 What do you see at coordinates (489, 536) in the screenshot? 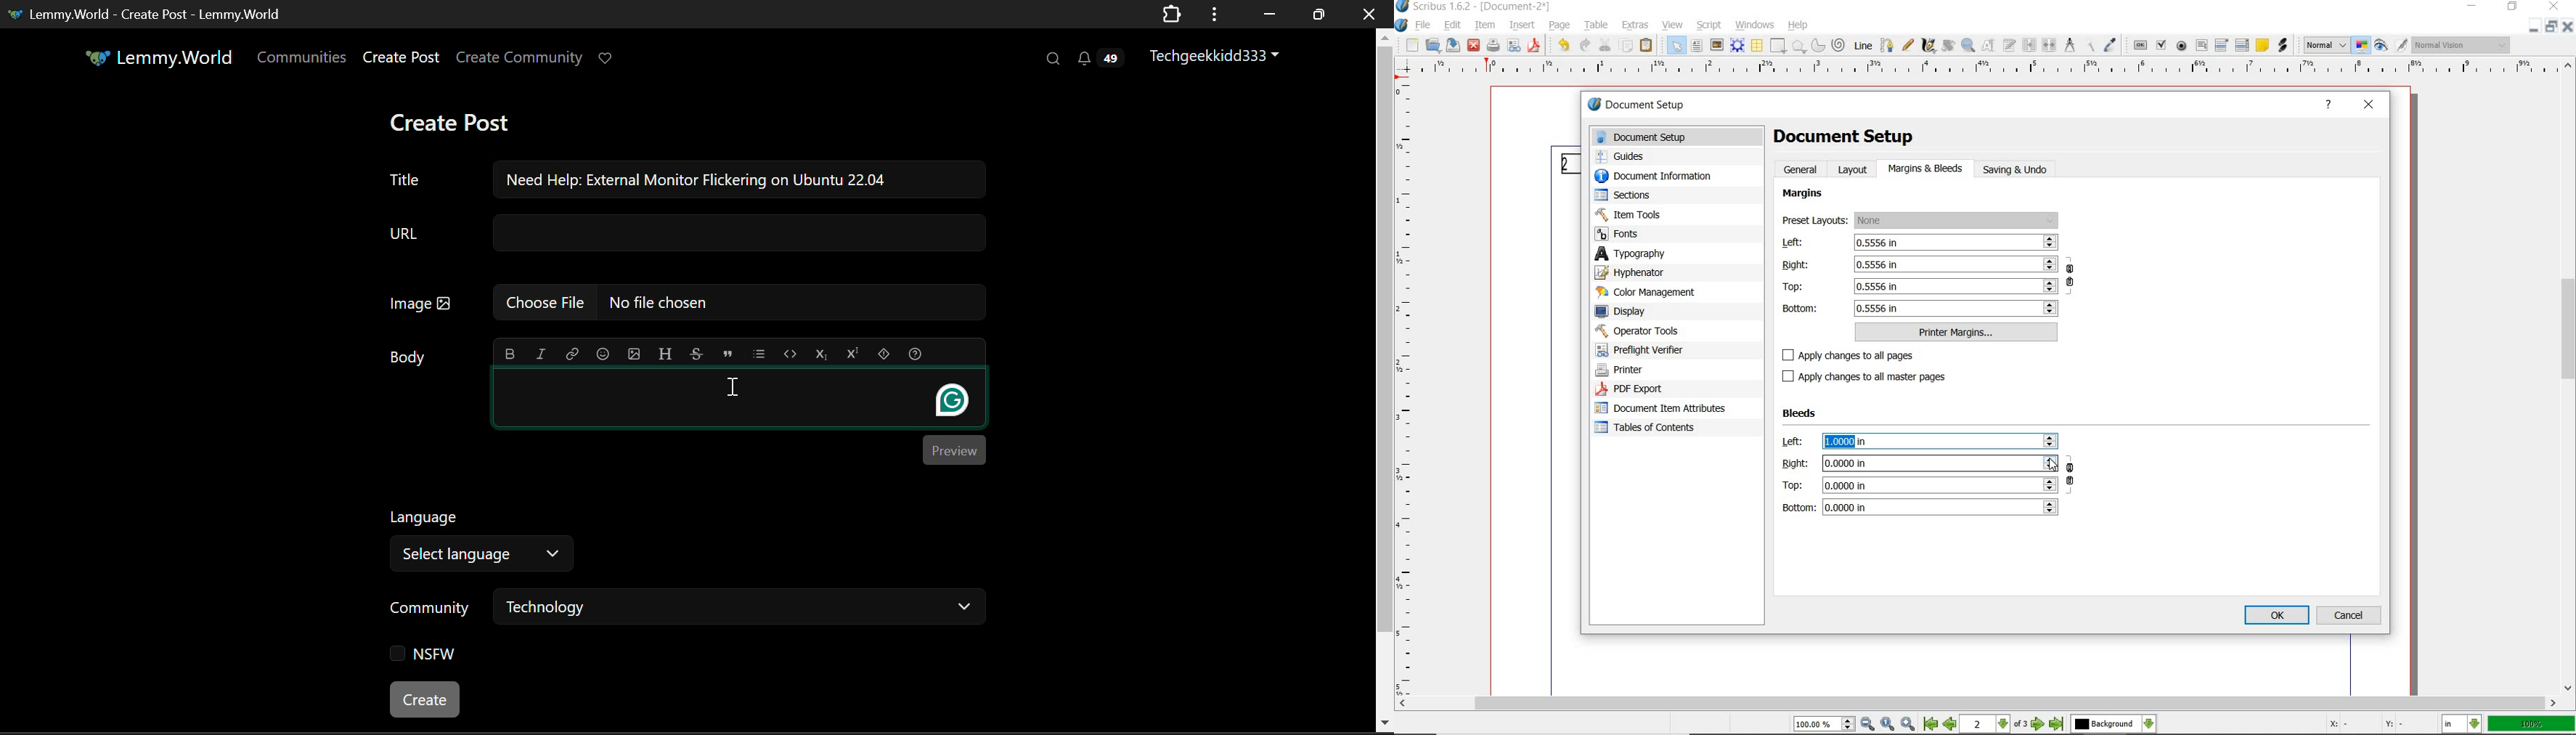
I see `Select Language` at bounding box center [489, 536].